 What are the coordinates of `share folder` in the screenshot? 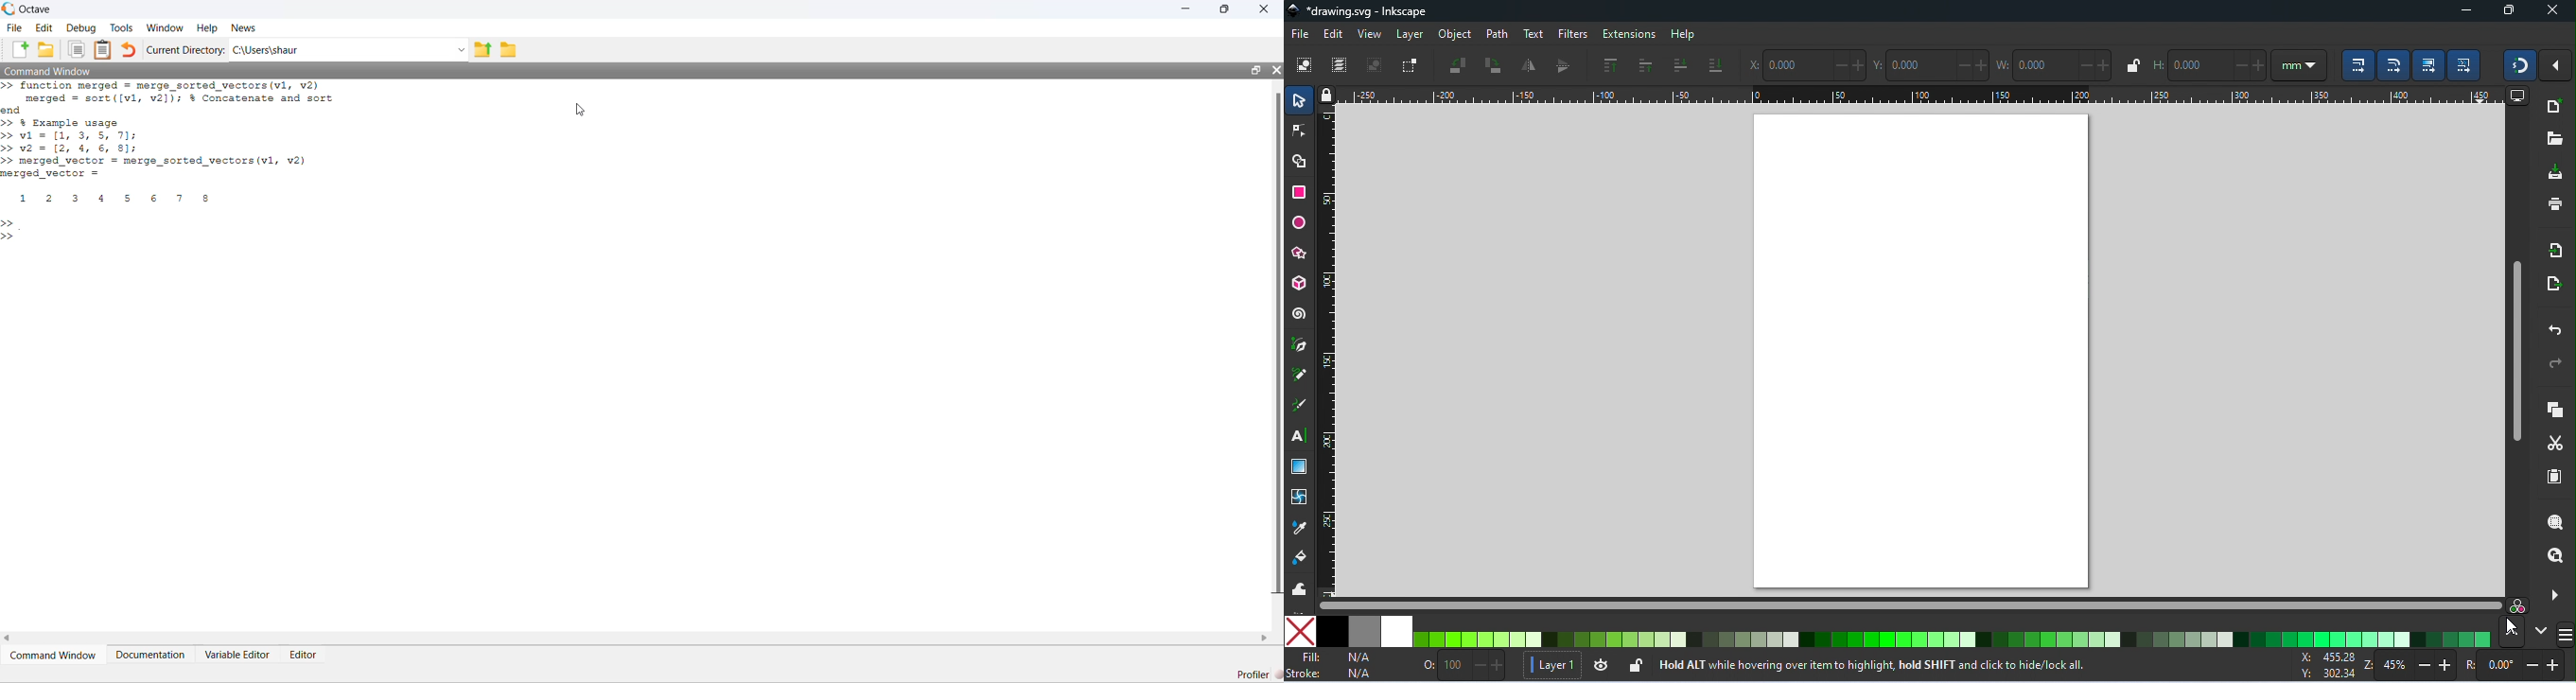 It's located at (483, 50).